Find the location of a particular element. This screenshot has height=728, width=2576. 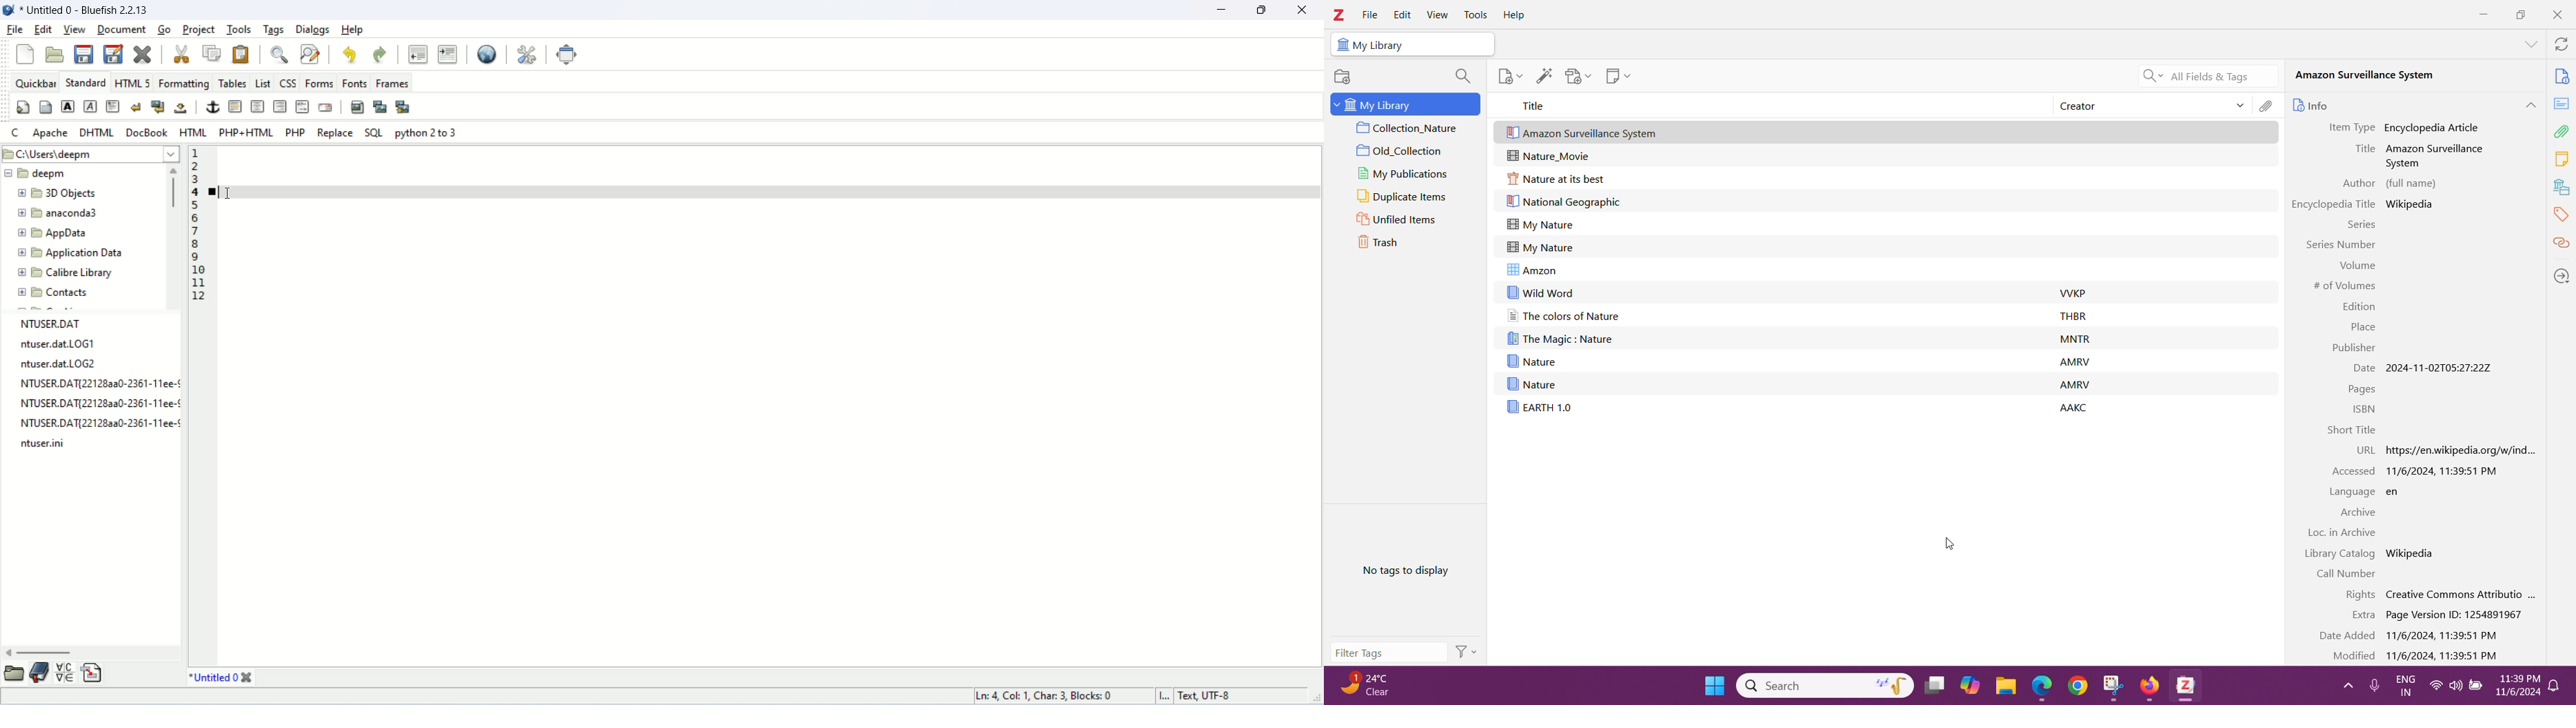

Search is located at coordinates (2209, 75).